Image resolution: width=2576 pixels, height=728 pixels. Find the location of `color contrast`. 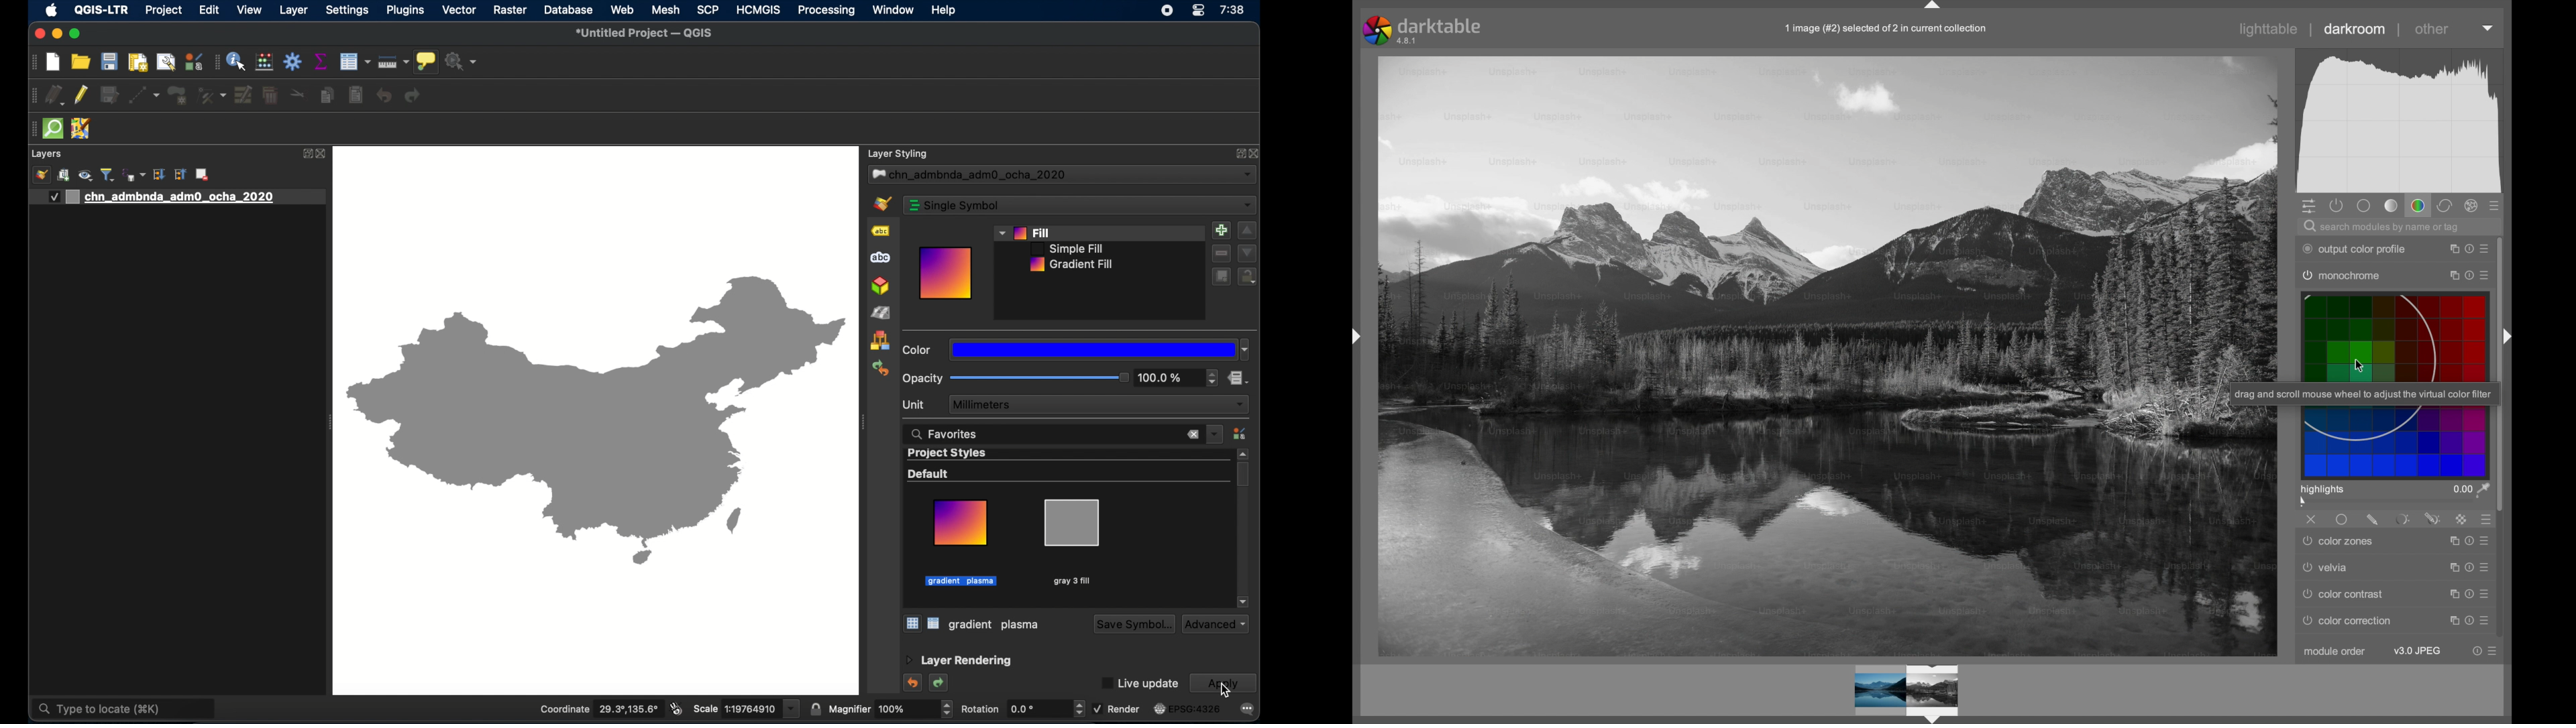

color contrast is located at coordinates (2344, 594).